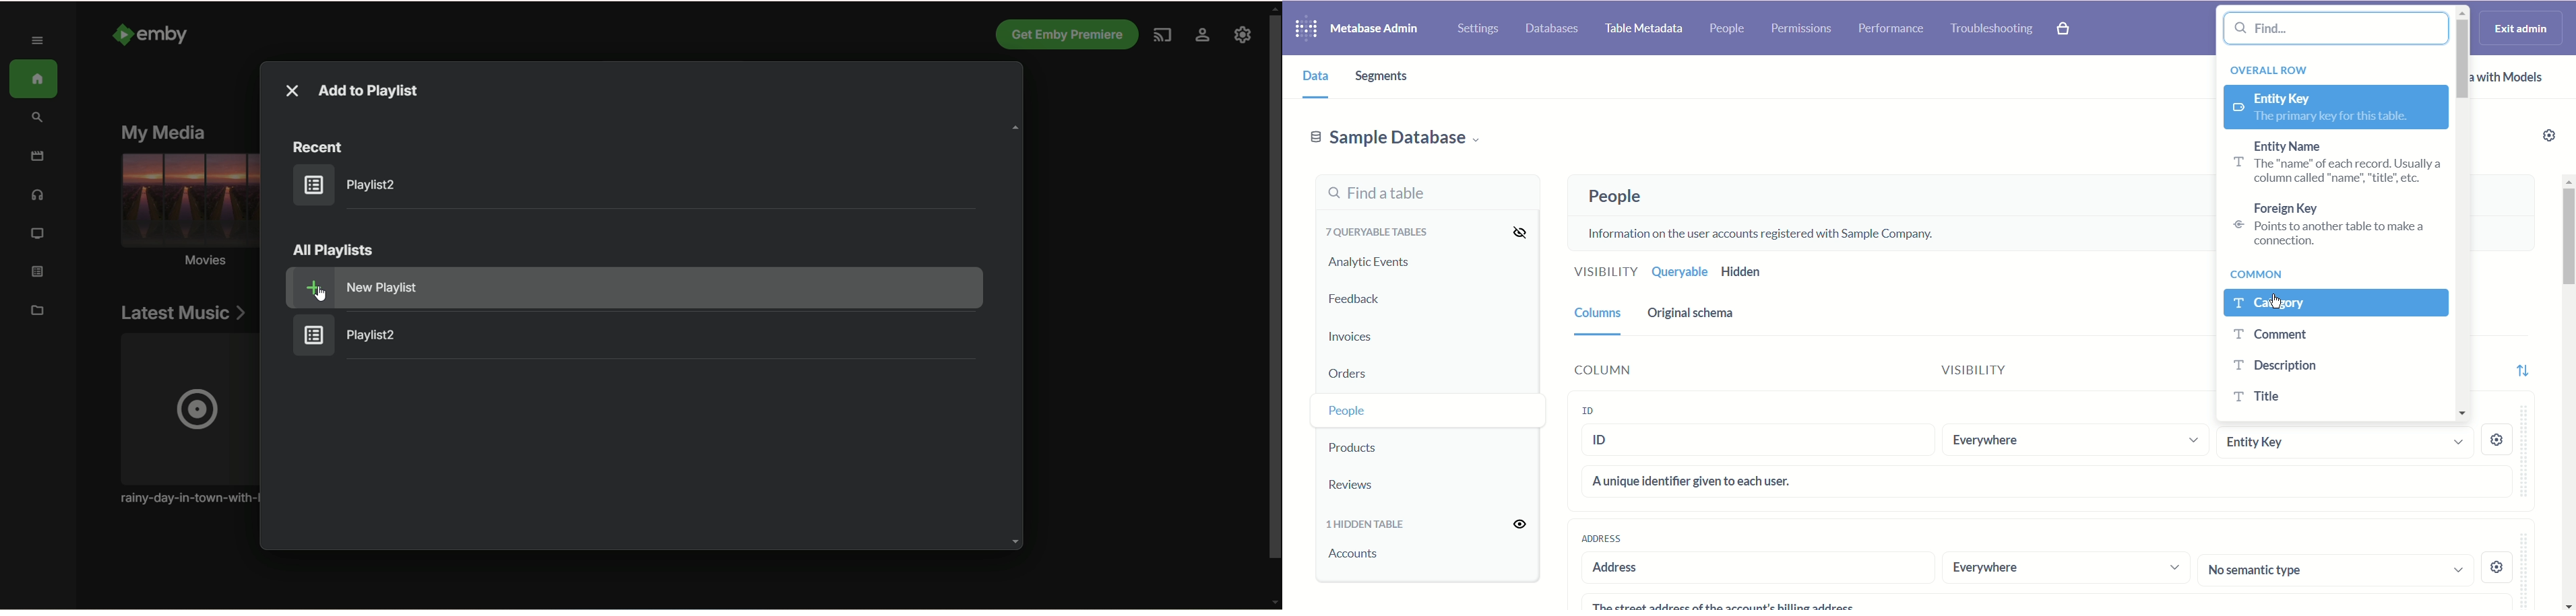  I want to click on Everywhere, so click(2073, 440).